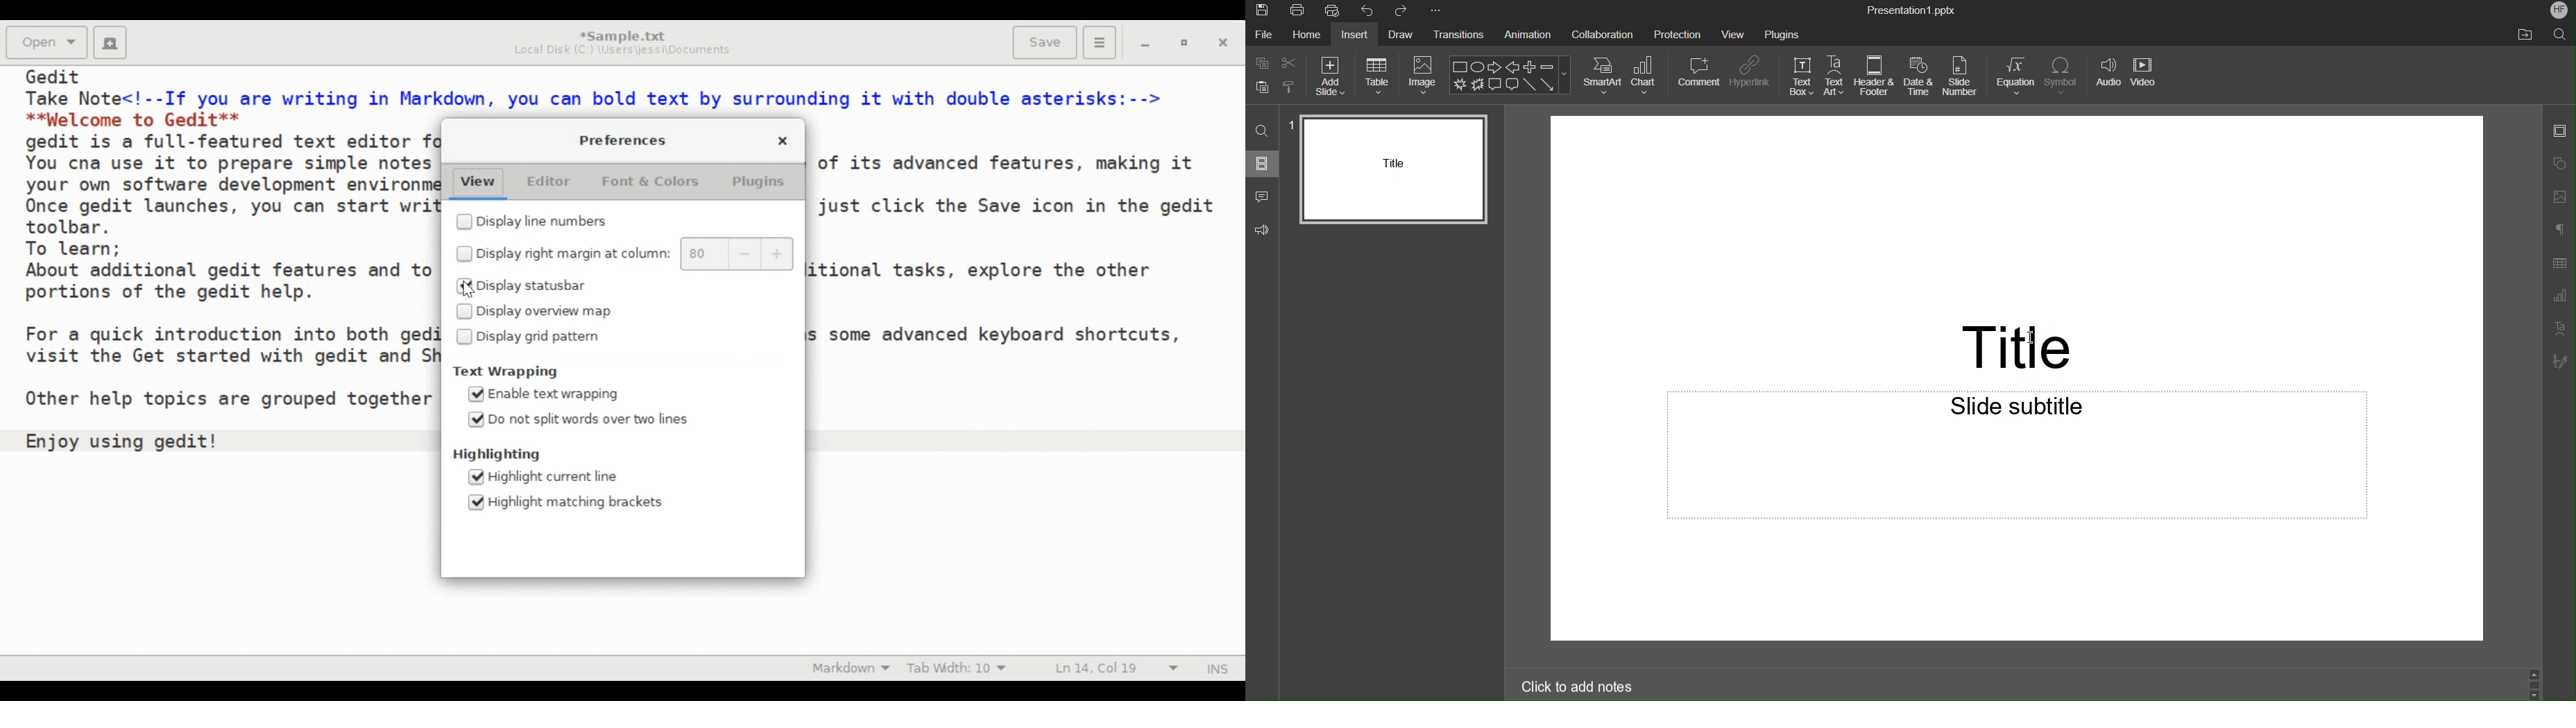 This screenshot has height=728, width=2576. I want to click on Header & Footer, so click(1873, 76).